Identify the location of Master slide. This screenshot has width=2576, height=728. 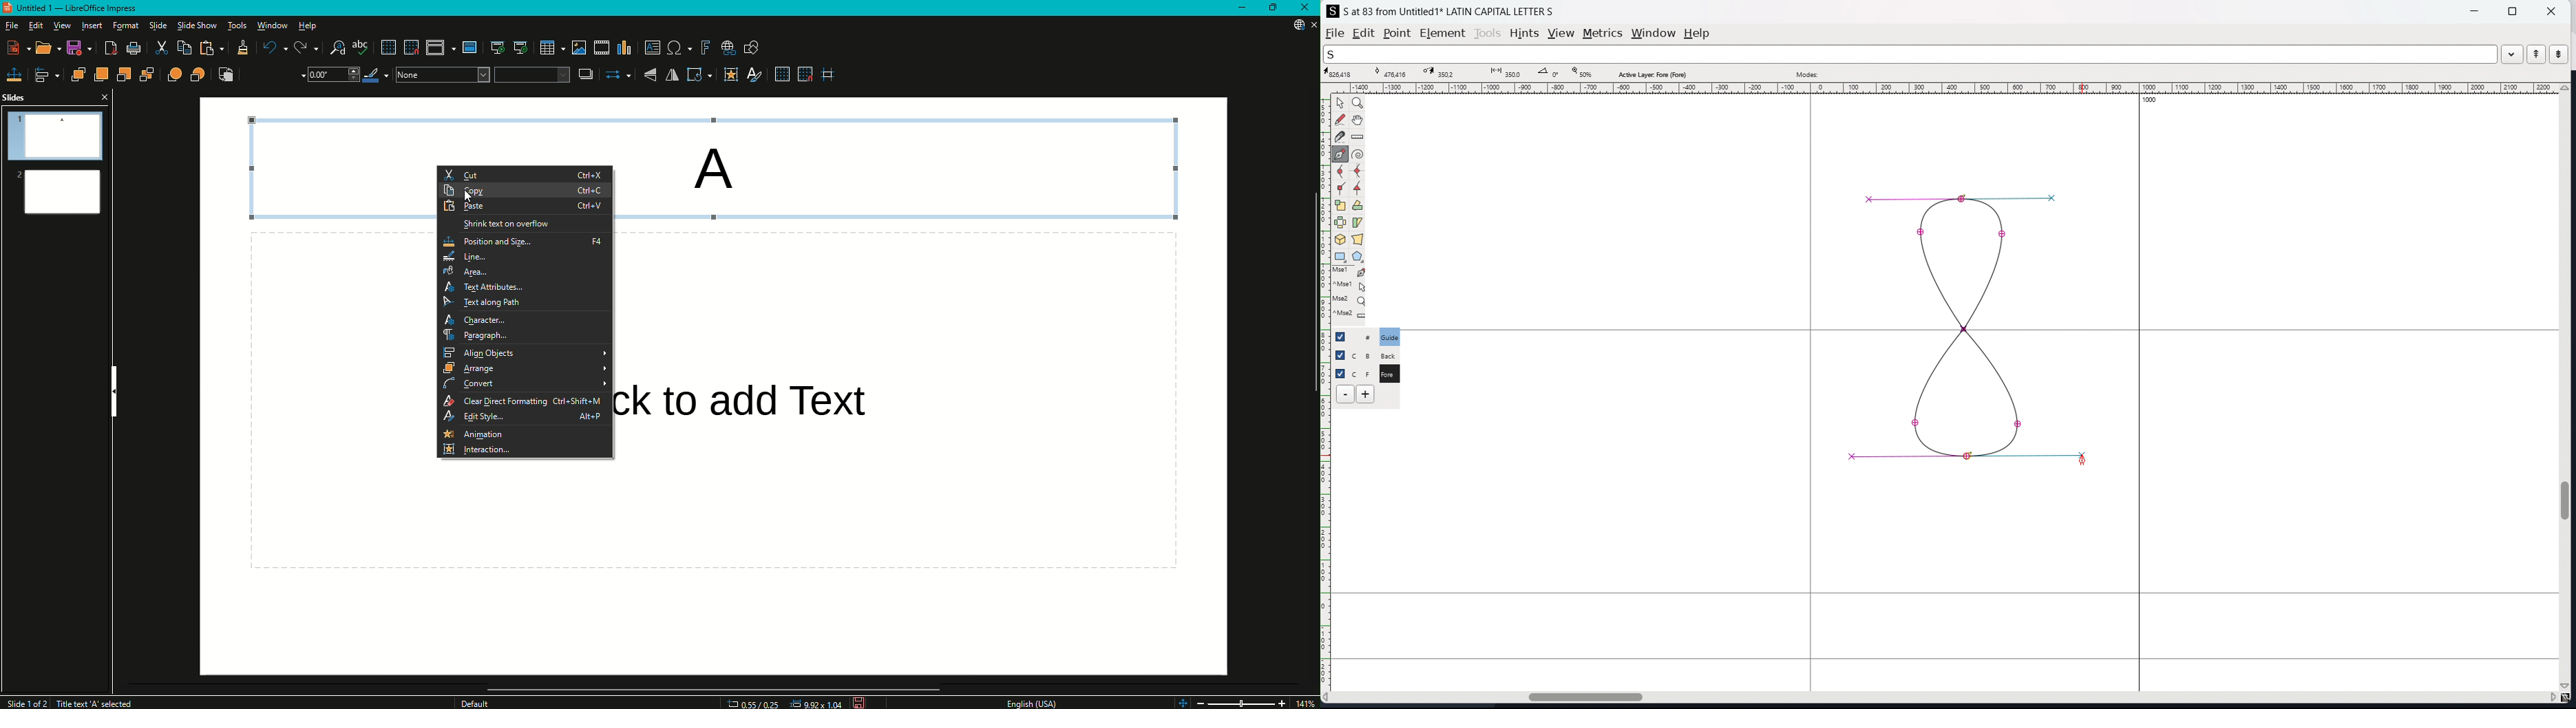
(472, 47).